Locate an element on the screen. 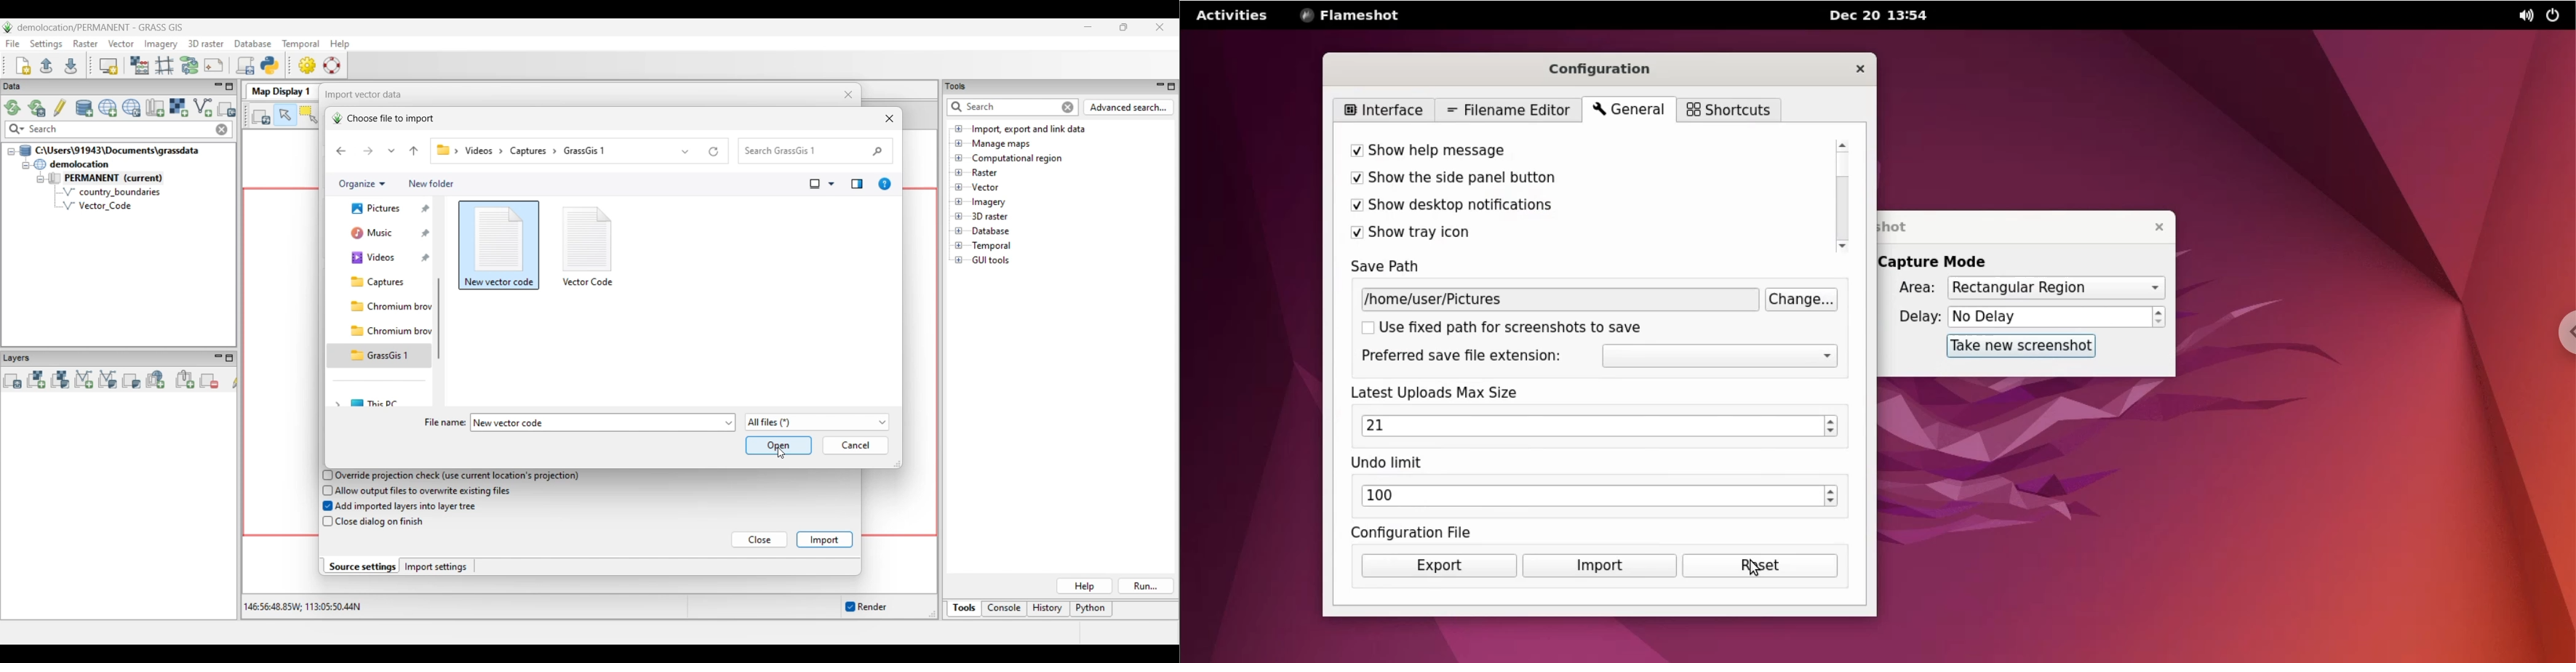  capture mode is located at coordinates (1946, 262).